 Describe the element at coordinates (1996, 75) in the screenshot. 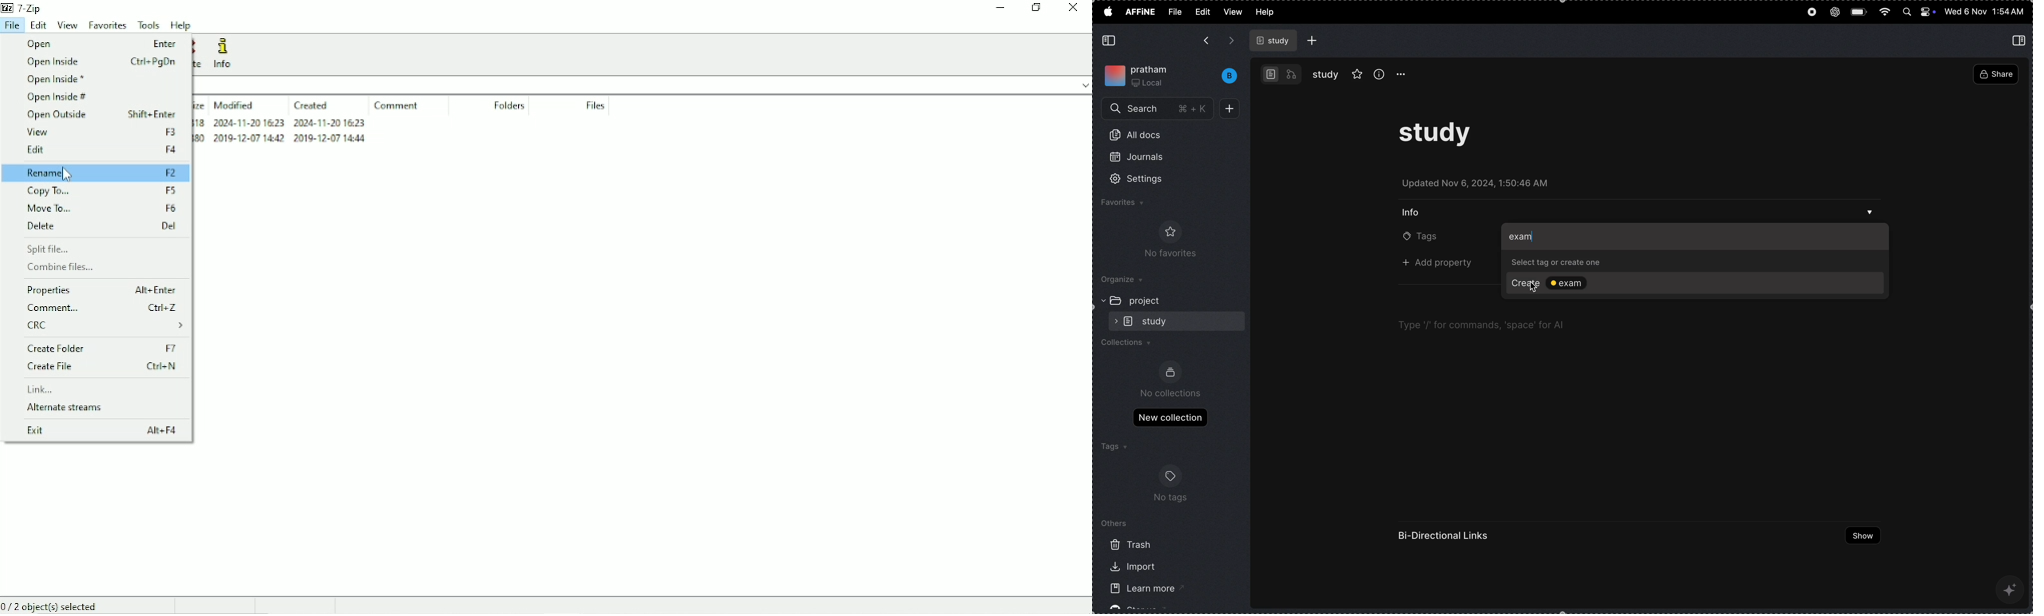

I see `share` at that location.